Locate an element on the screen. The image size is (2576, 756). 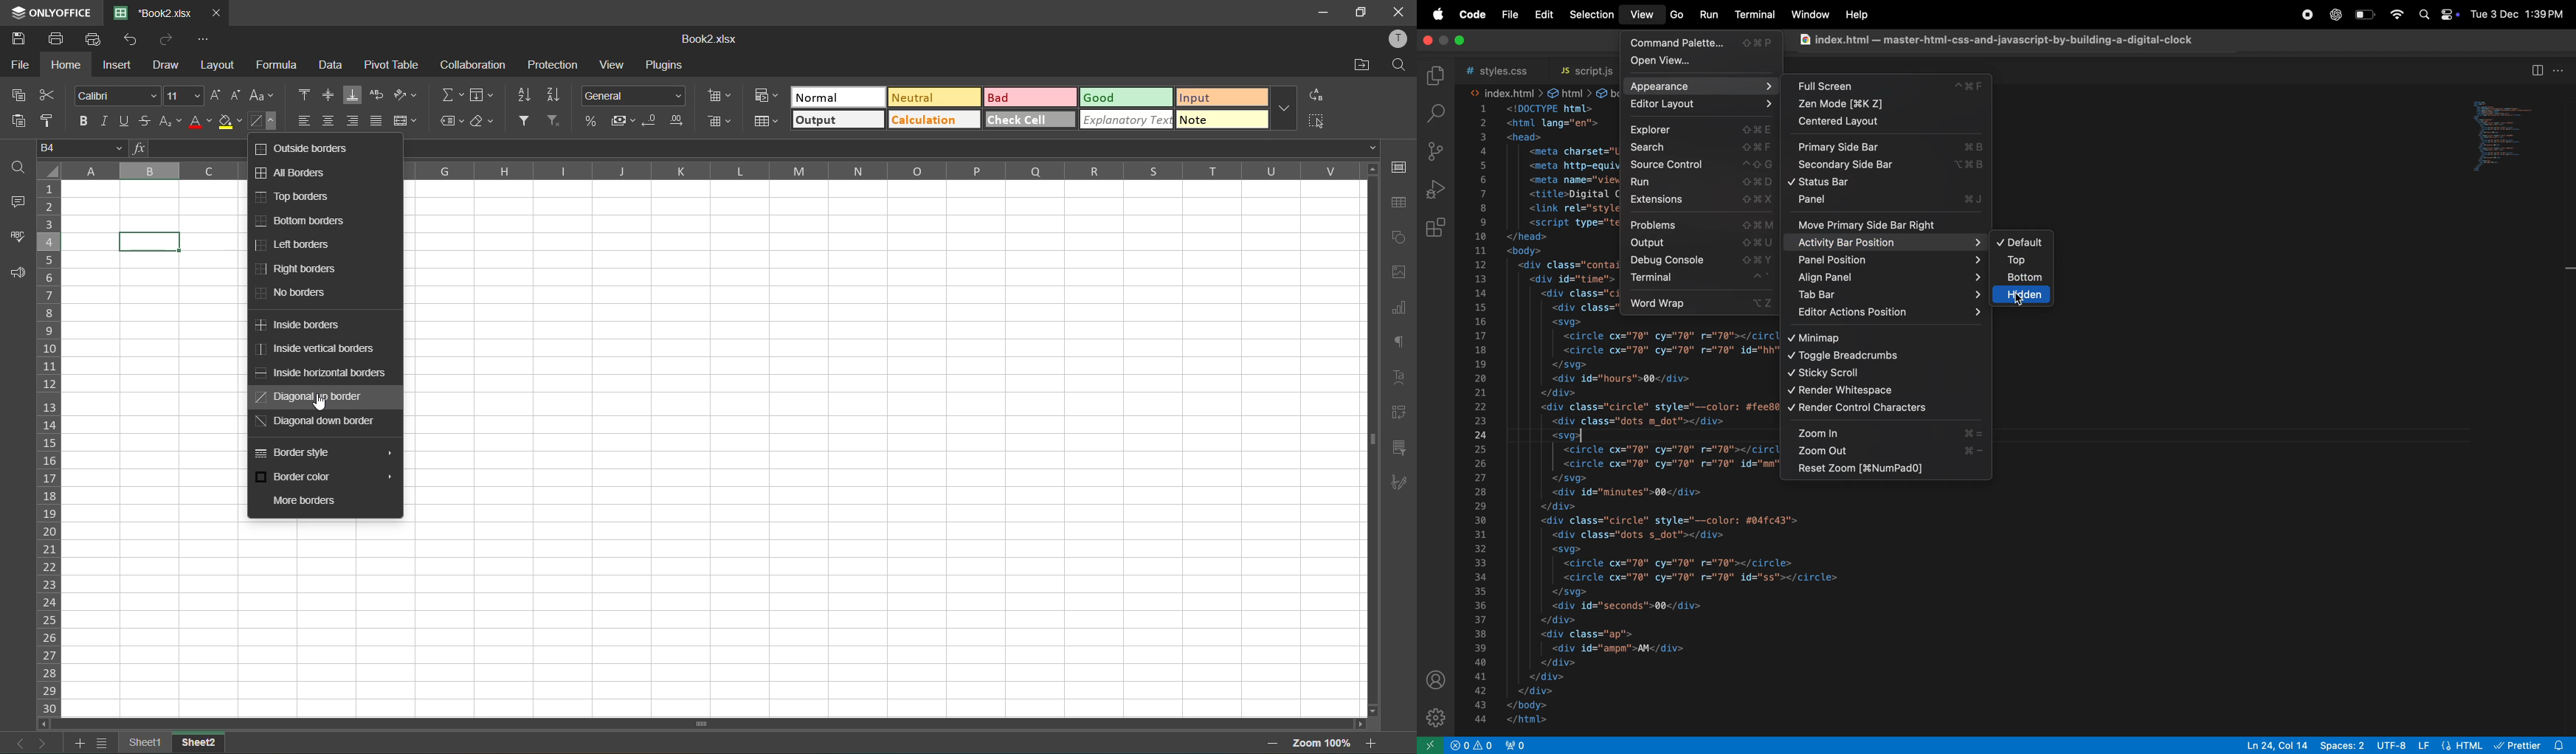
cell settings is located at coordinates (1401, 167).